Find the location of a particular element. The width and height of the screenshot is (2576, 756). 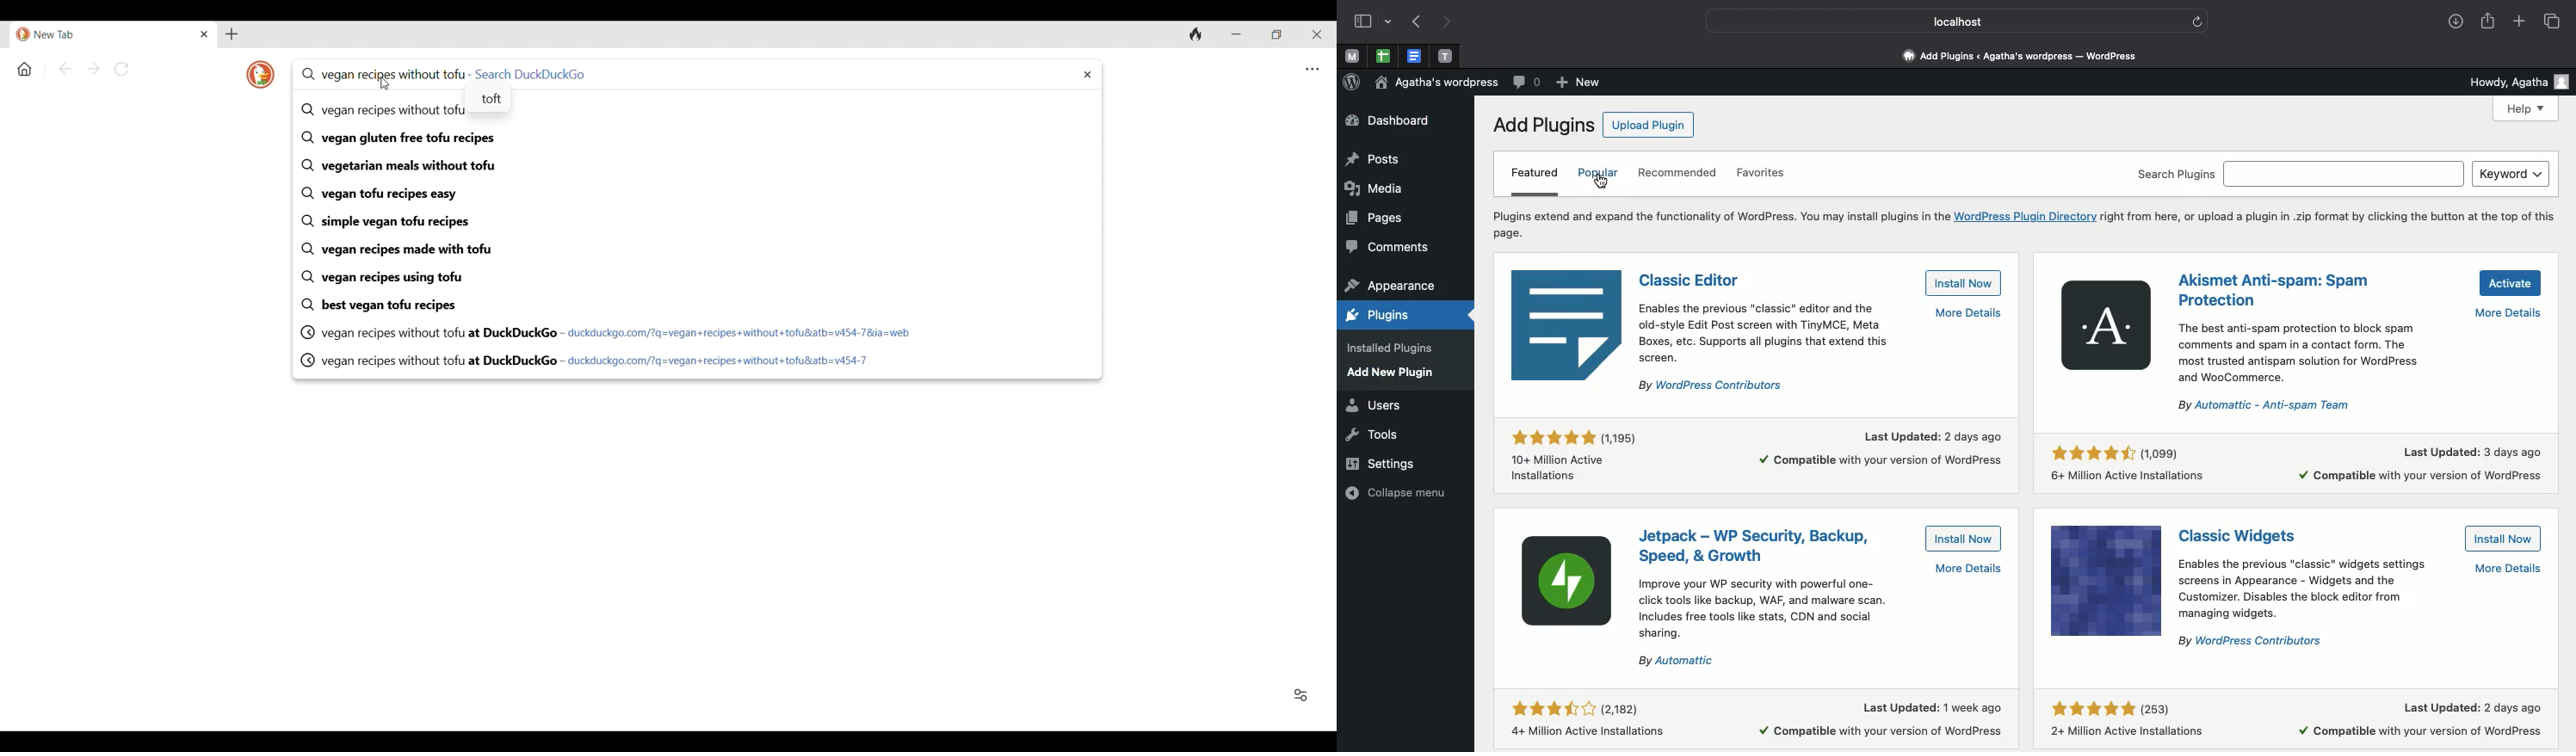

Rating is located at coordinates (1574, 454).